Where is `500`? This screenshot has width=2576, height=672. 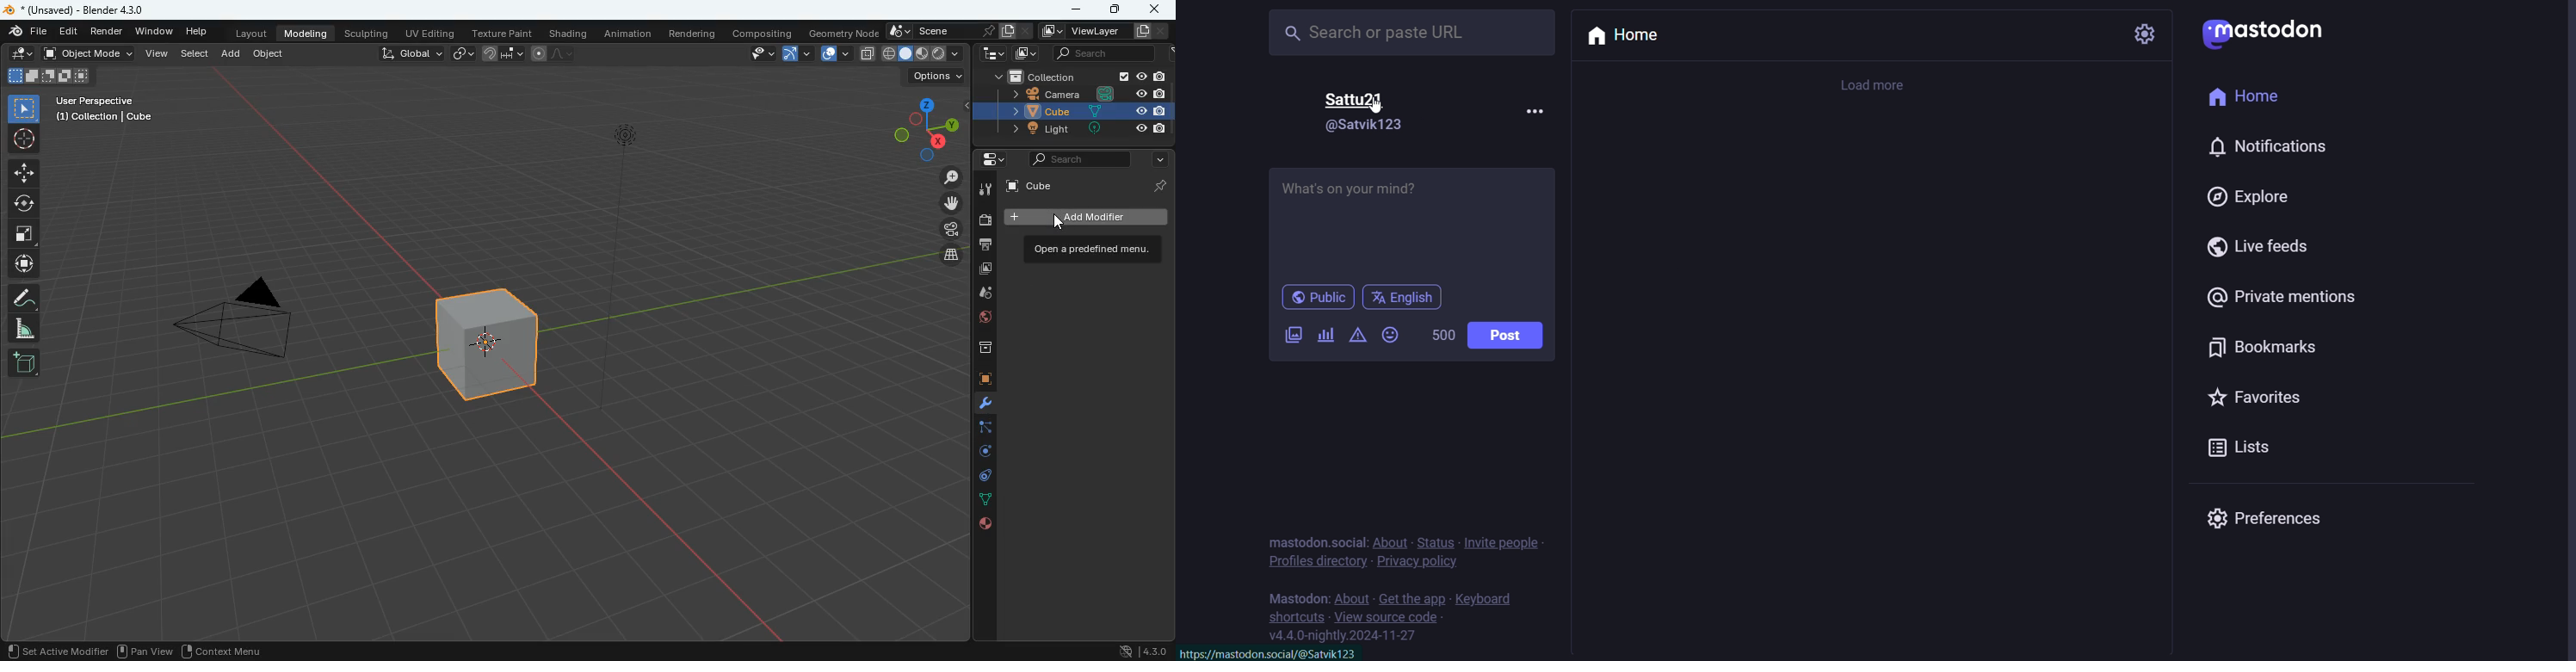 500 is located at coordinates (1440, 336).